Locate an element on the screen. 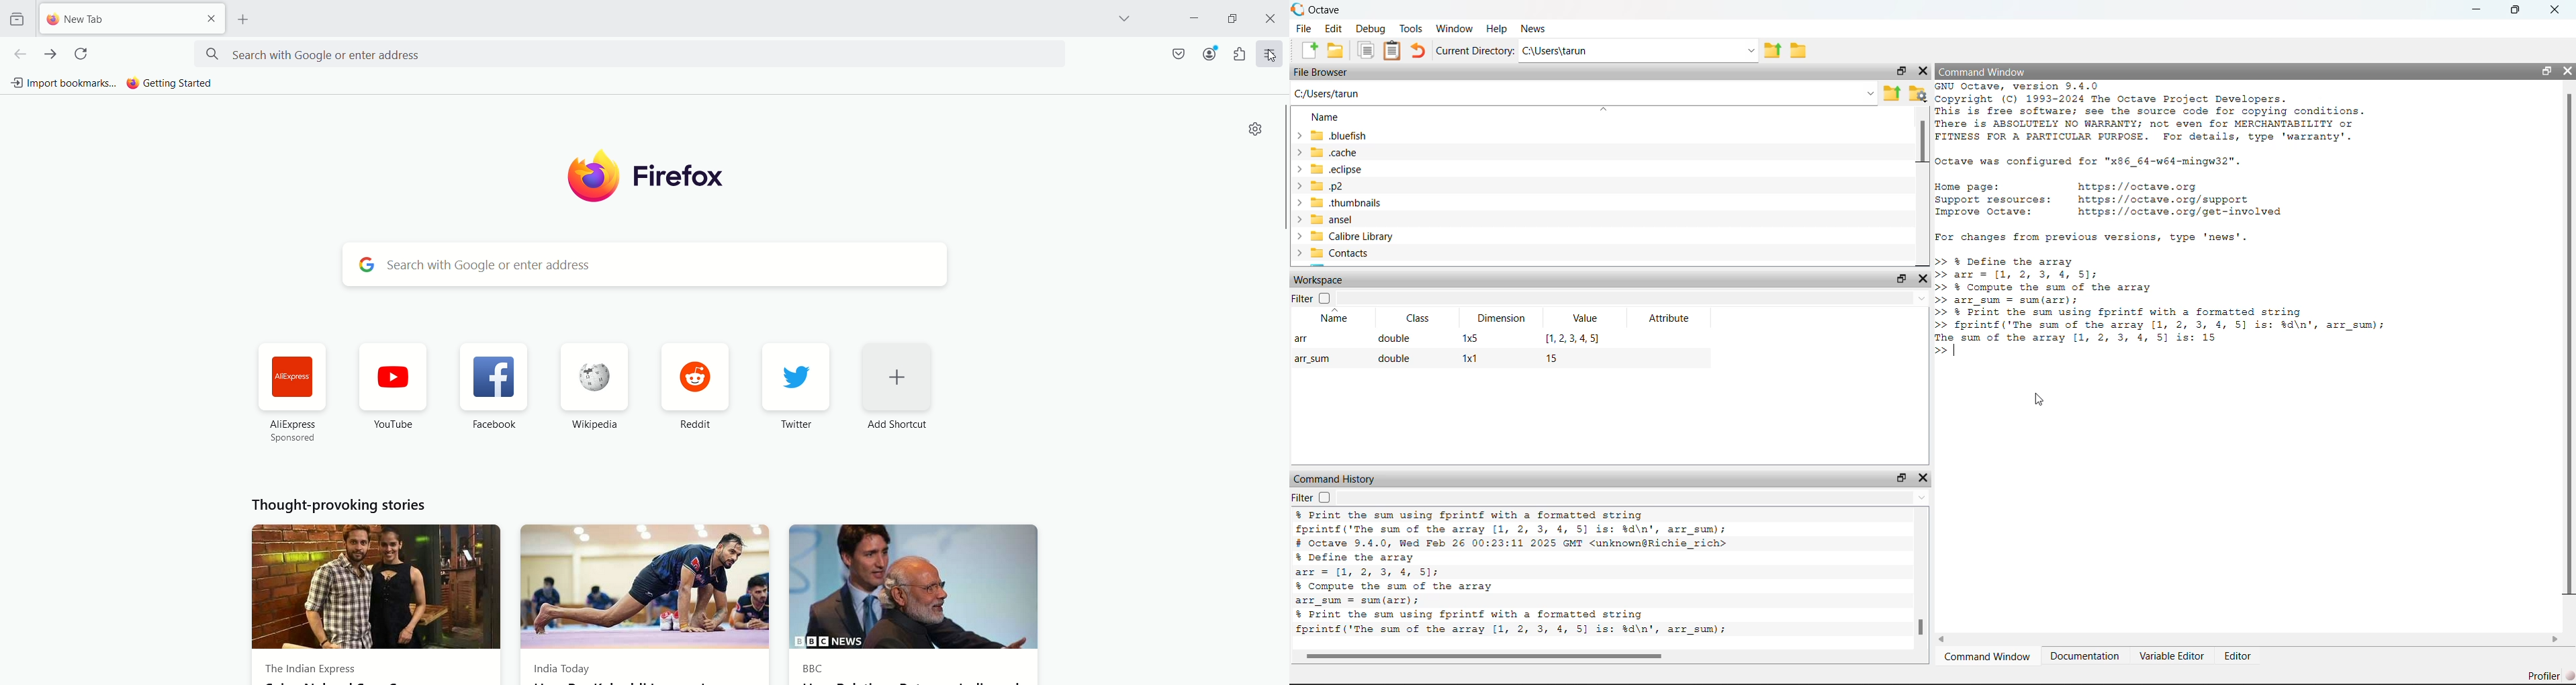 The width and height of the screenshot is (2576, 700). search is located at coordinates (643, 268).